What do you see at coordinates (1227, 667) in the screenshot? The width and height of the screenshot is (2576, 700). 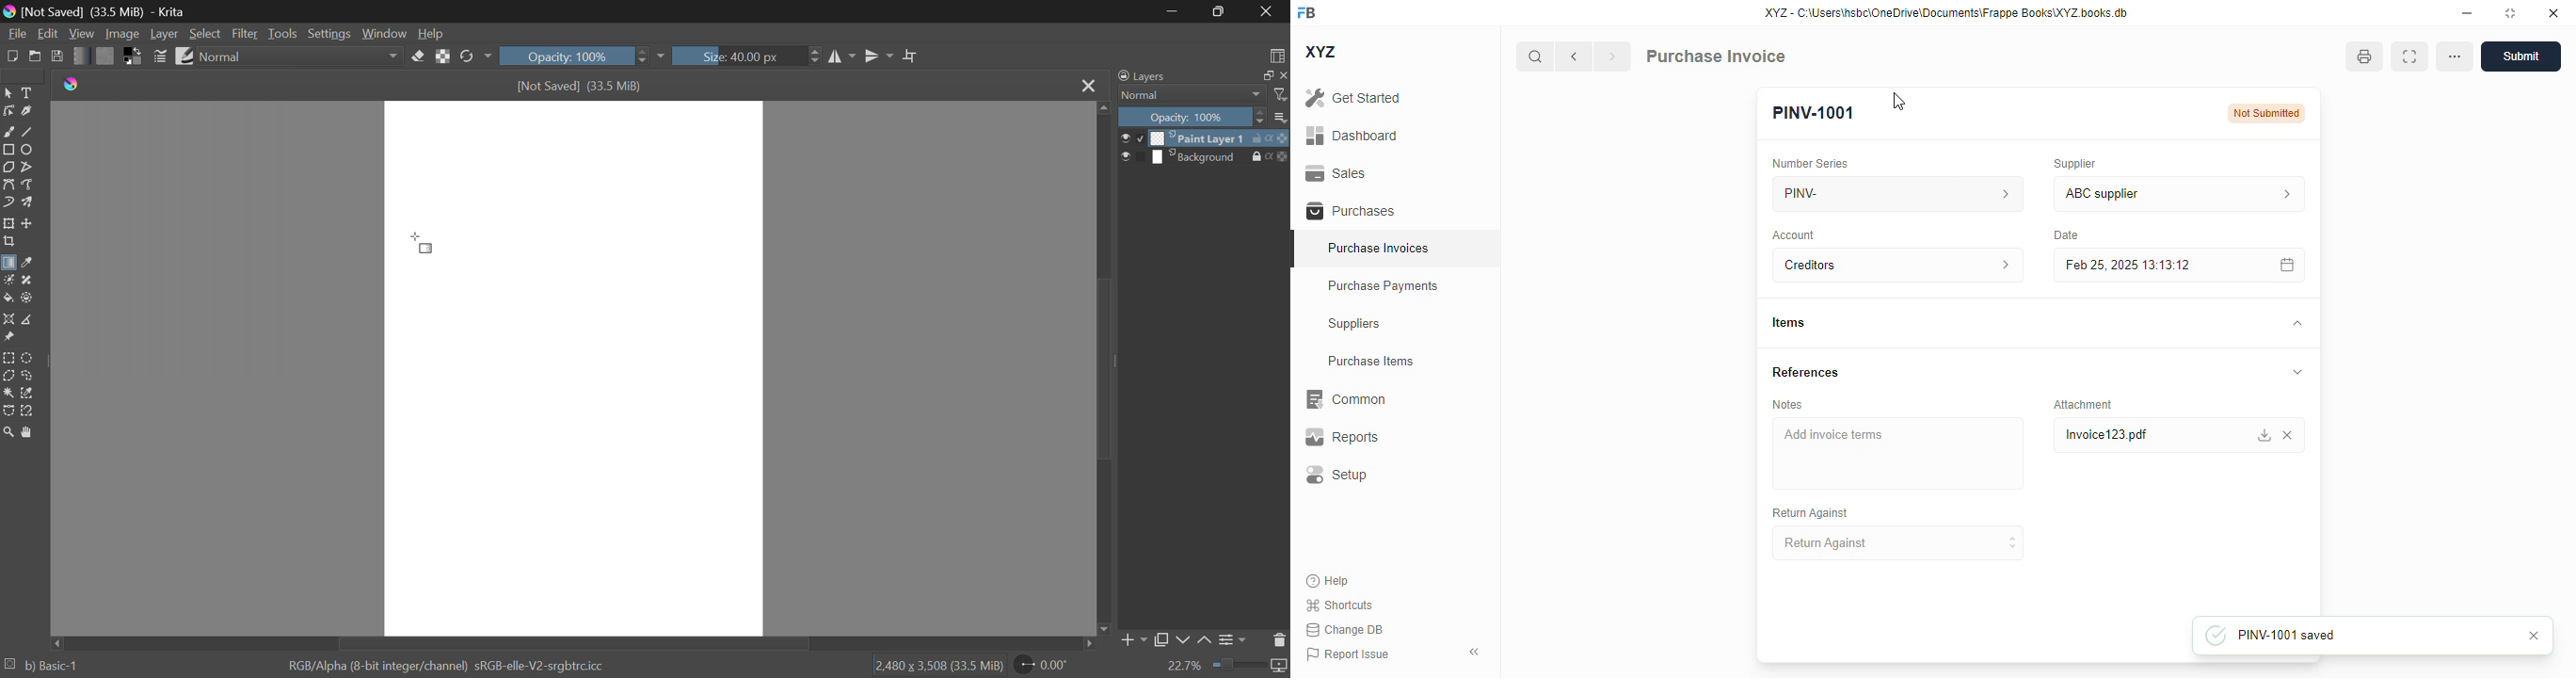 I see `22.7%` at bounding box center [1227, 667].